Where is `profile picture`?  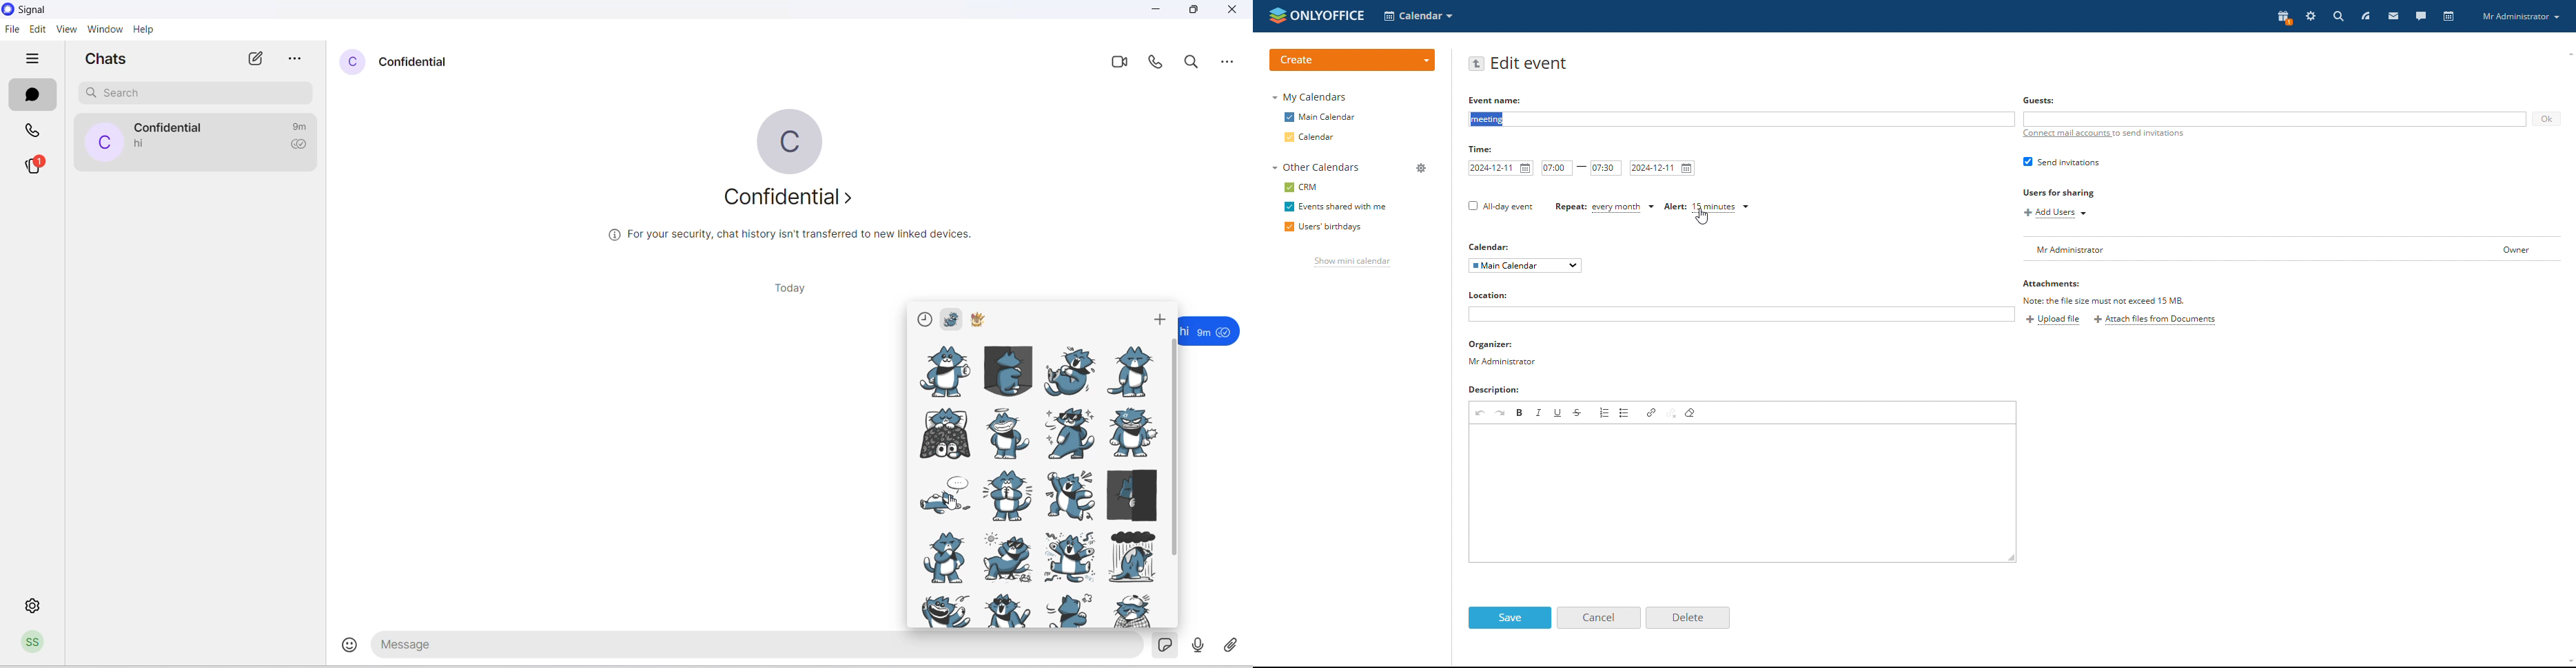
profile picture is located at coordinates (103, 143).